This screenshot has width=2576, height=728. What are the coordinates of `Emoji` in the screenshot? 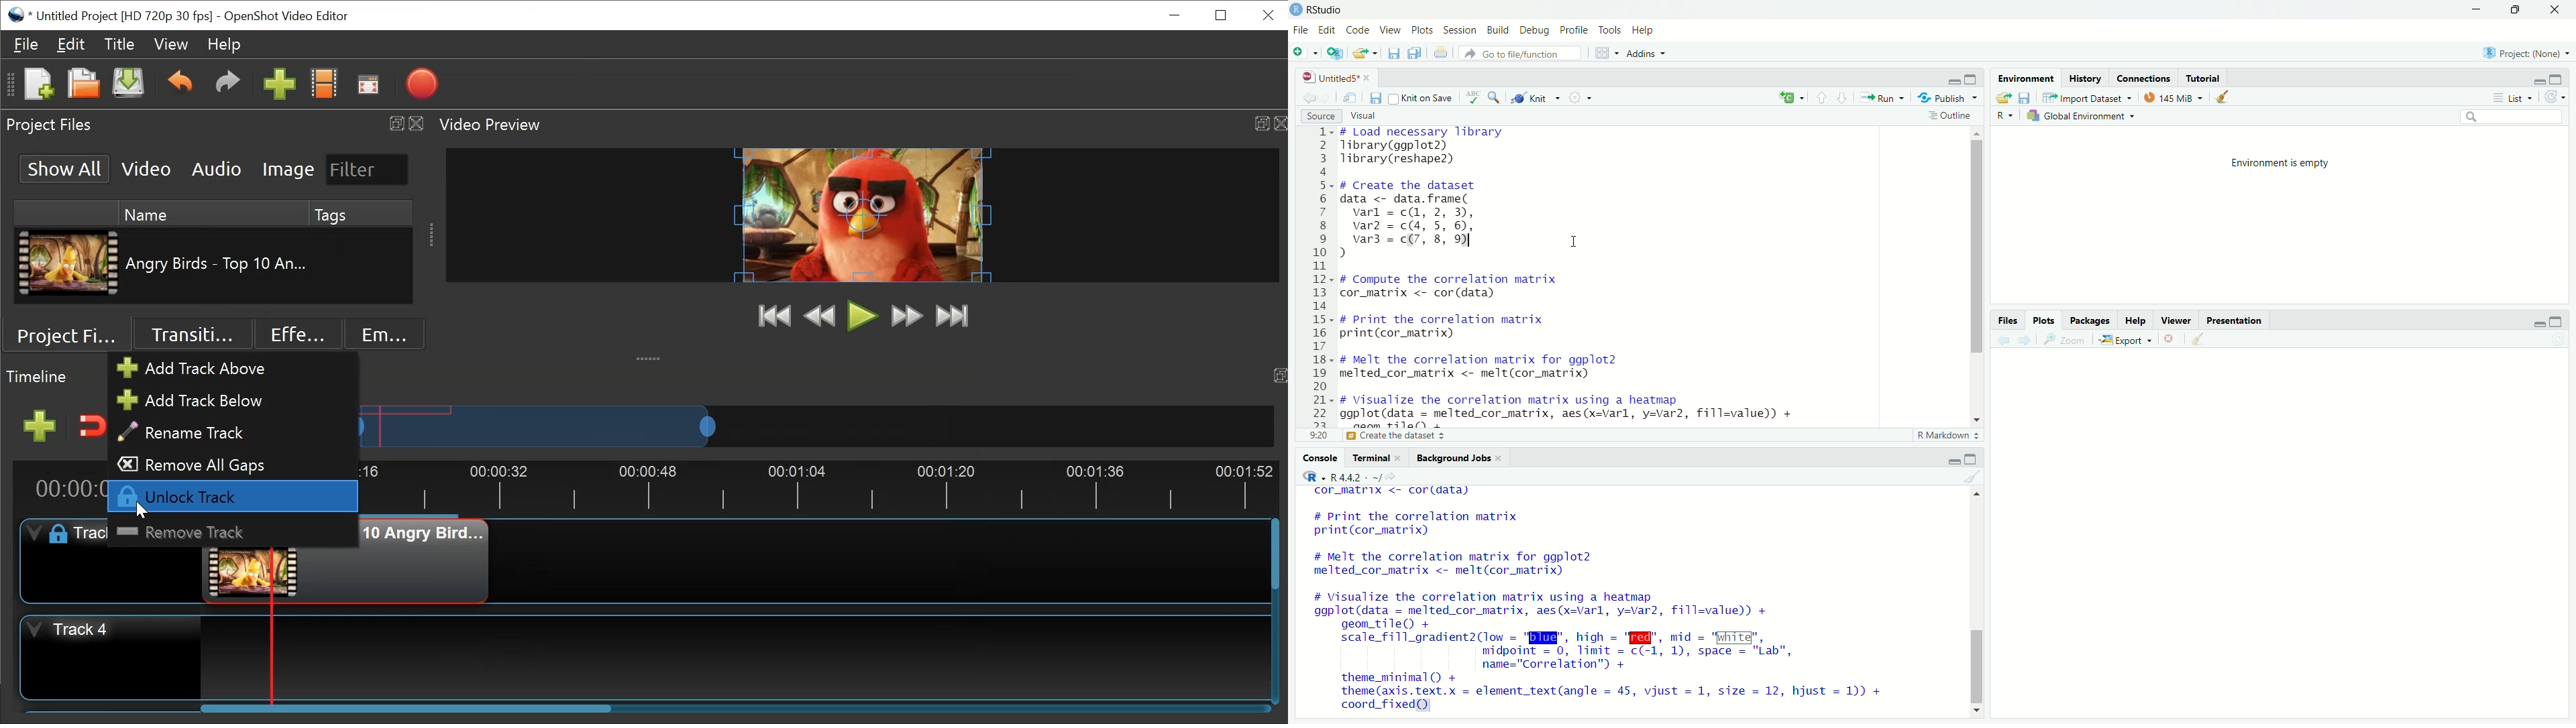 It's located at (384, 333).